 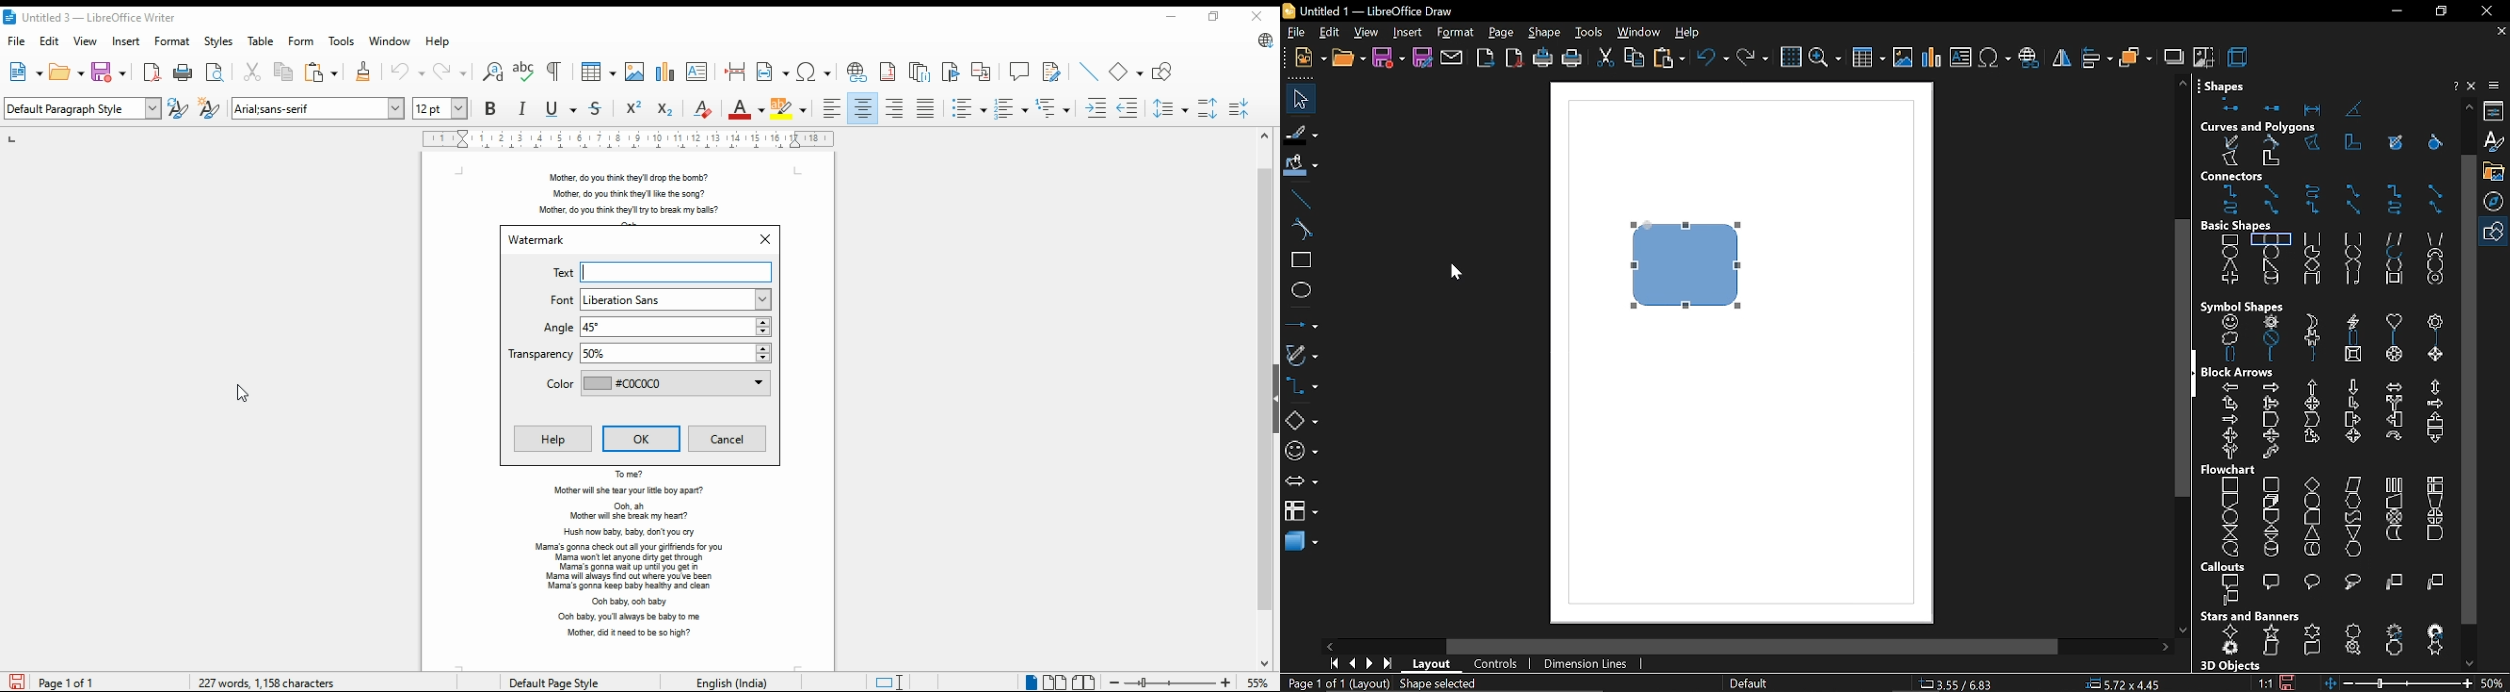 What do you see at coordinates (1300, 421) in the screenshot?
I see `basic shapes` at bounding box center [1300, 421].